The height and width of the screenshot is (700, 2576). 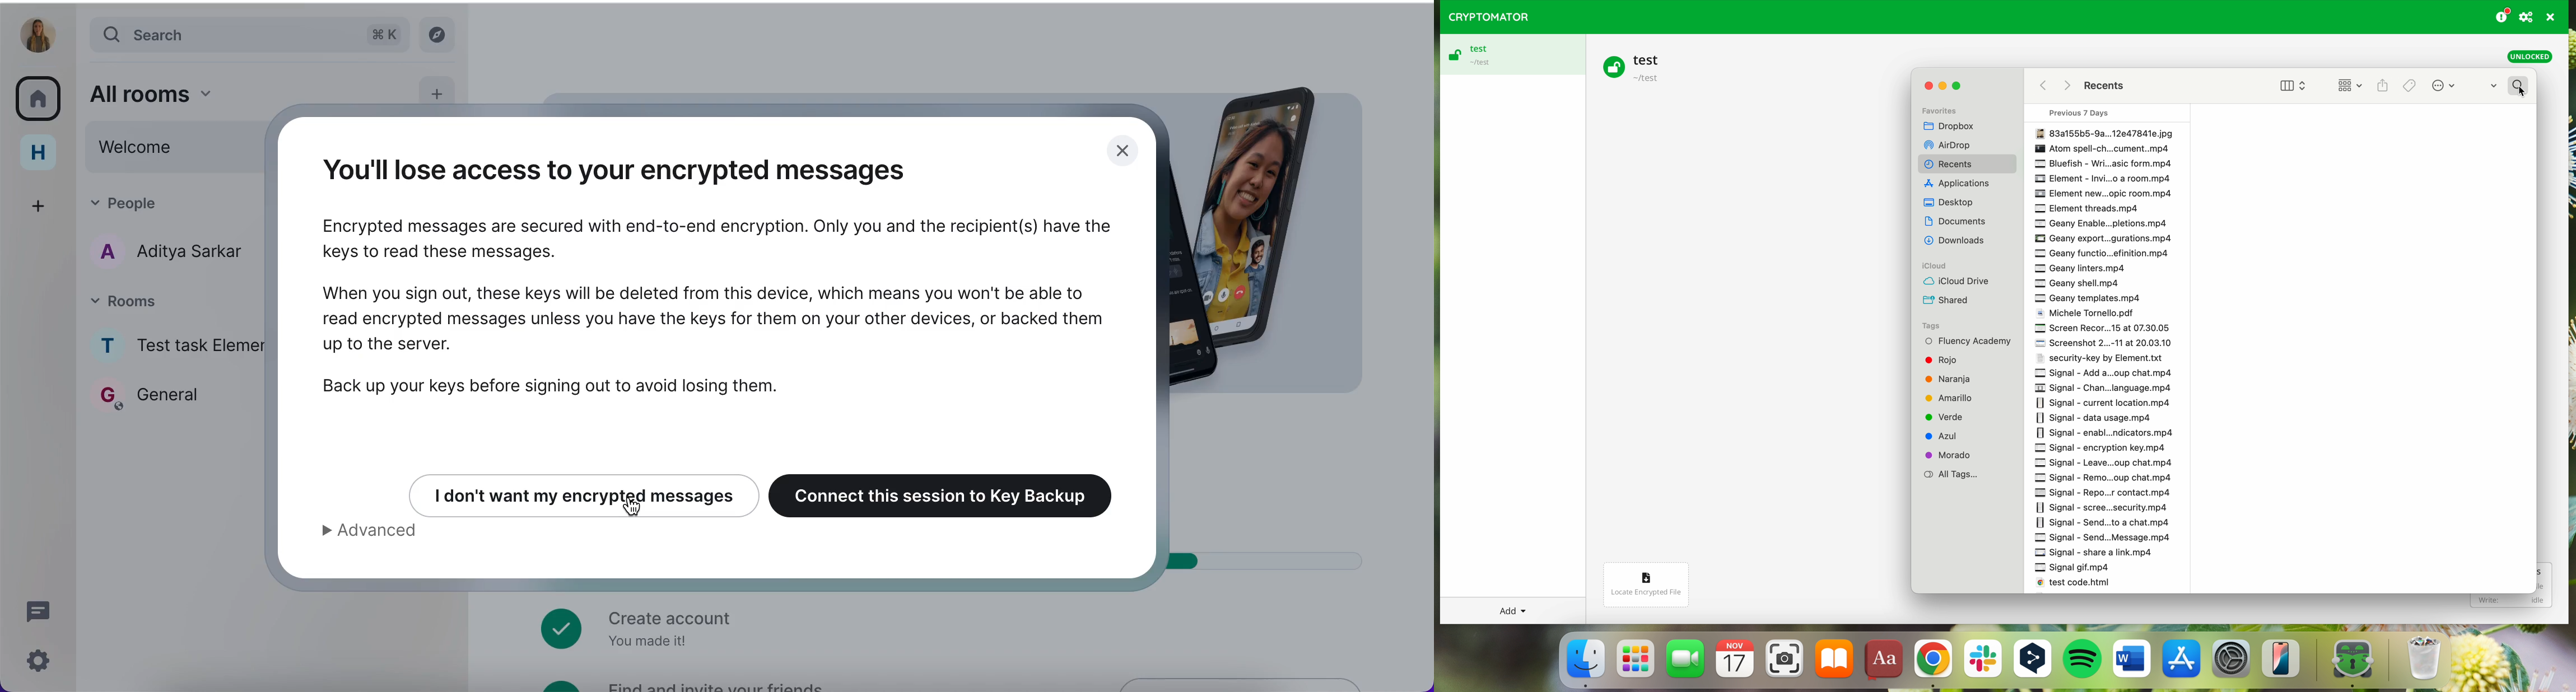 What do you see at coordinates (41, 96) in the screenshot?
I see `rooms` at bounding box center [41, 96].